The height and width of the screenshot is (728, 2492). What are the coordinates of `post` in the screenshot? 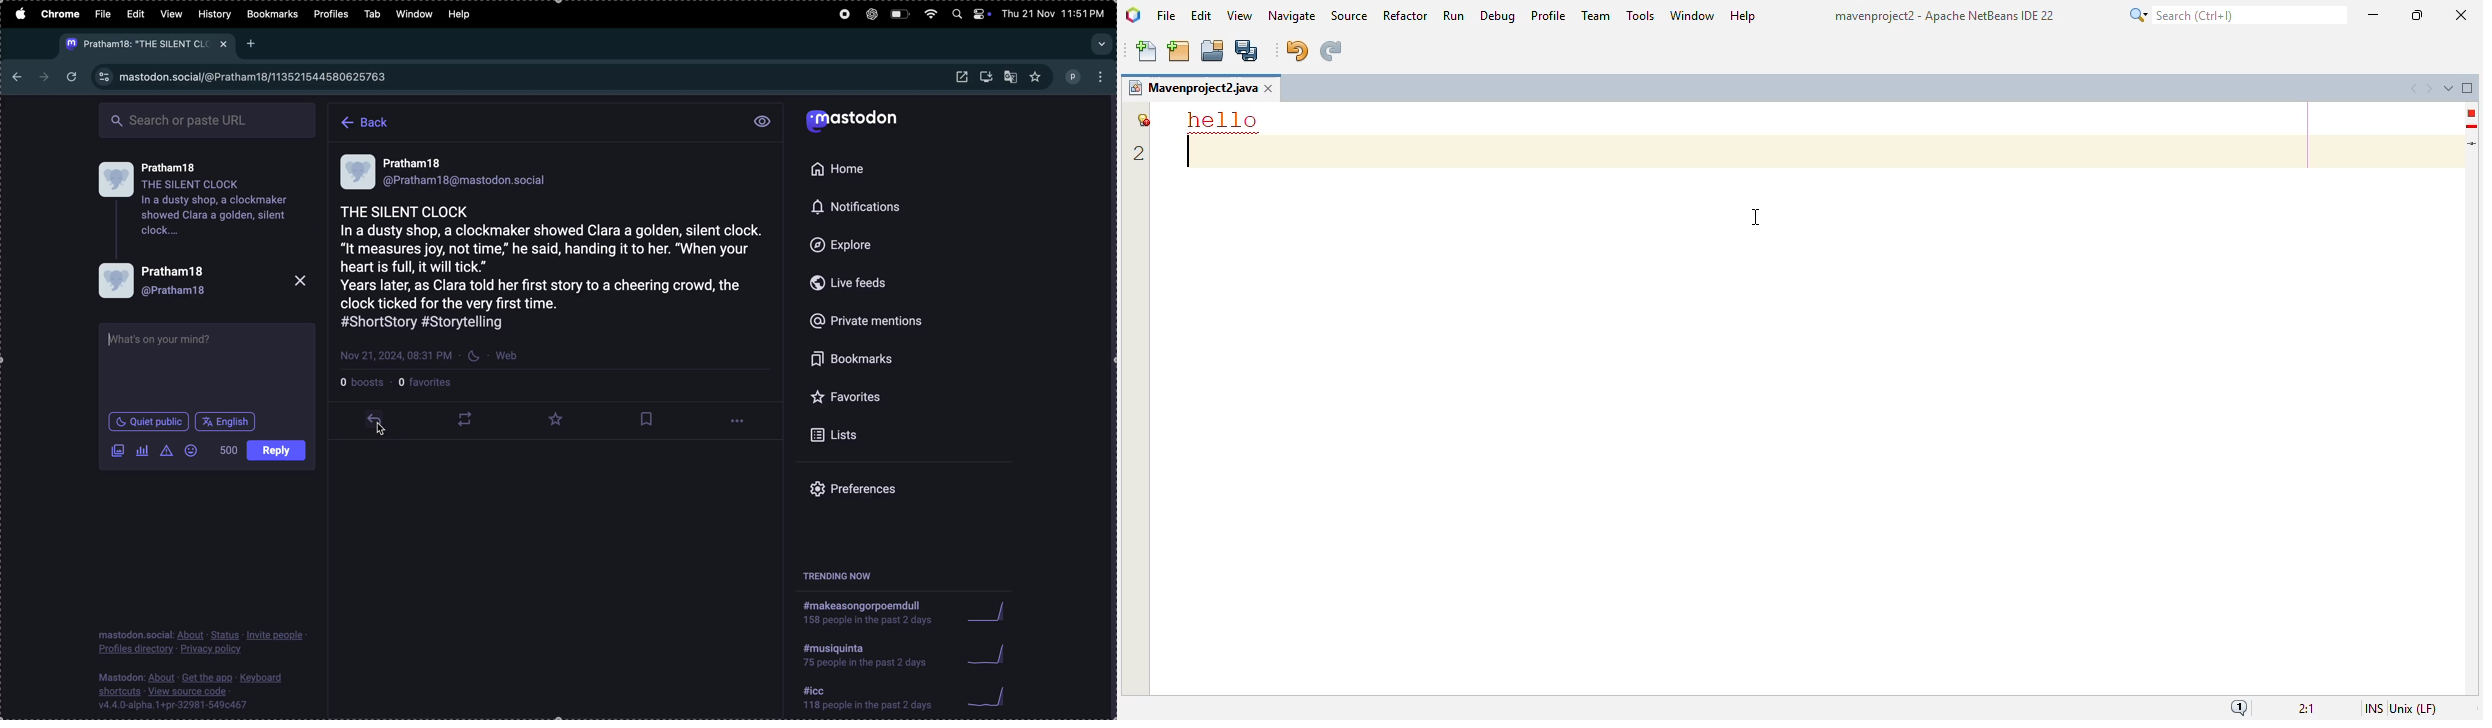 It's located at (232, 421).